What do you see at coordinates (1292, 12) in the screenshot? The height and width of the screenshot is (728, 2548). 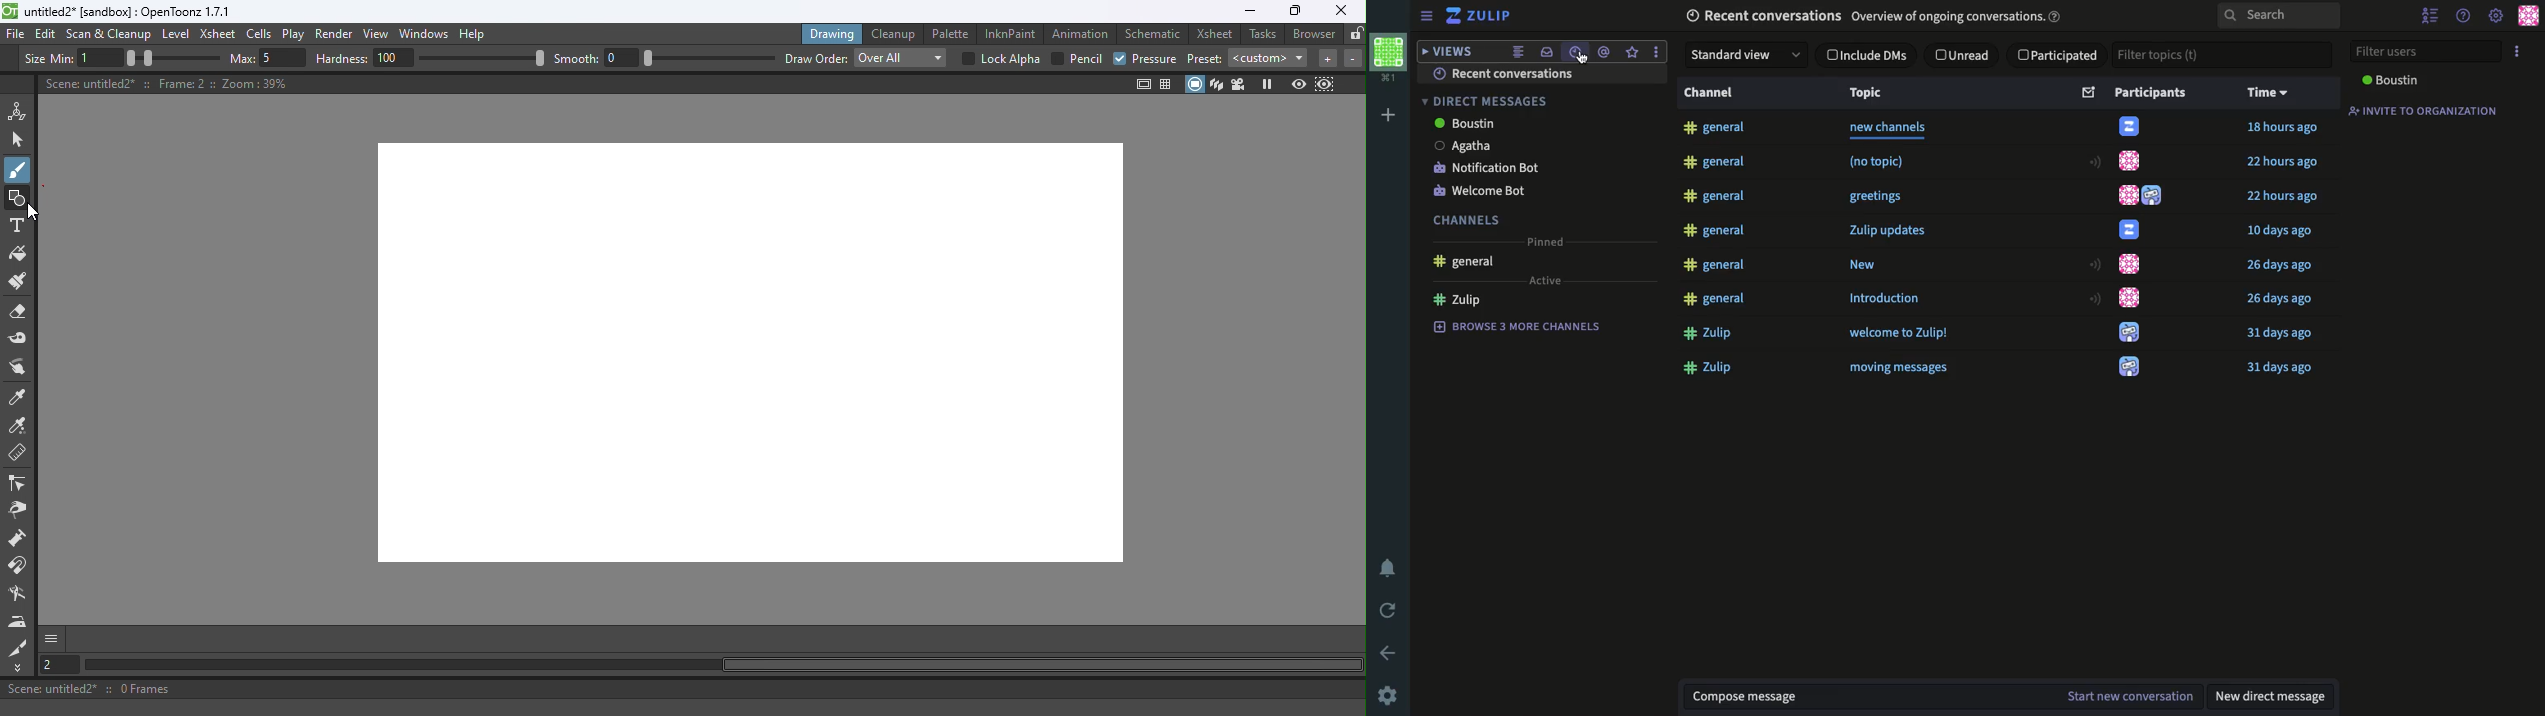 I see `Maximize` at bounding box center [1292, 12].